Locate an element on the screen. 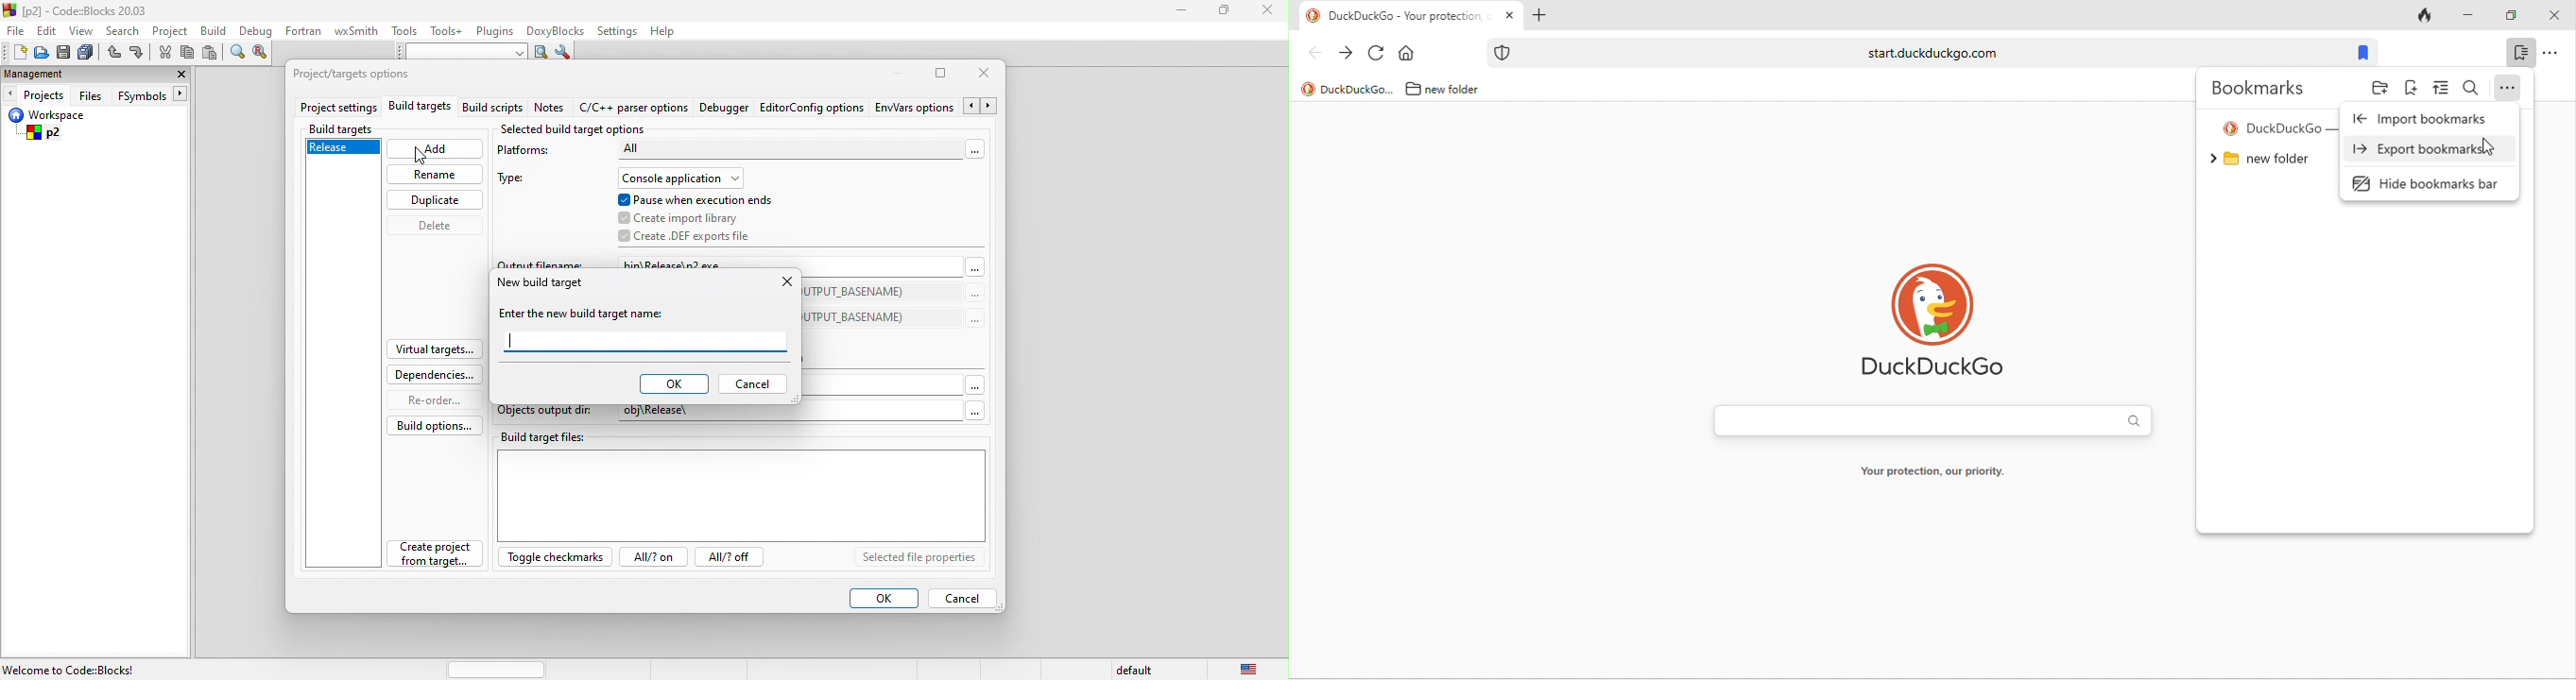 Image resolution: width=2576 pixels, height=700 pixels. reload is located at coordinates (1377, 53).